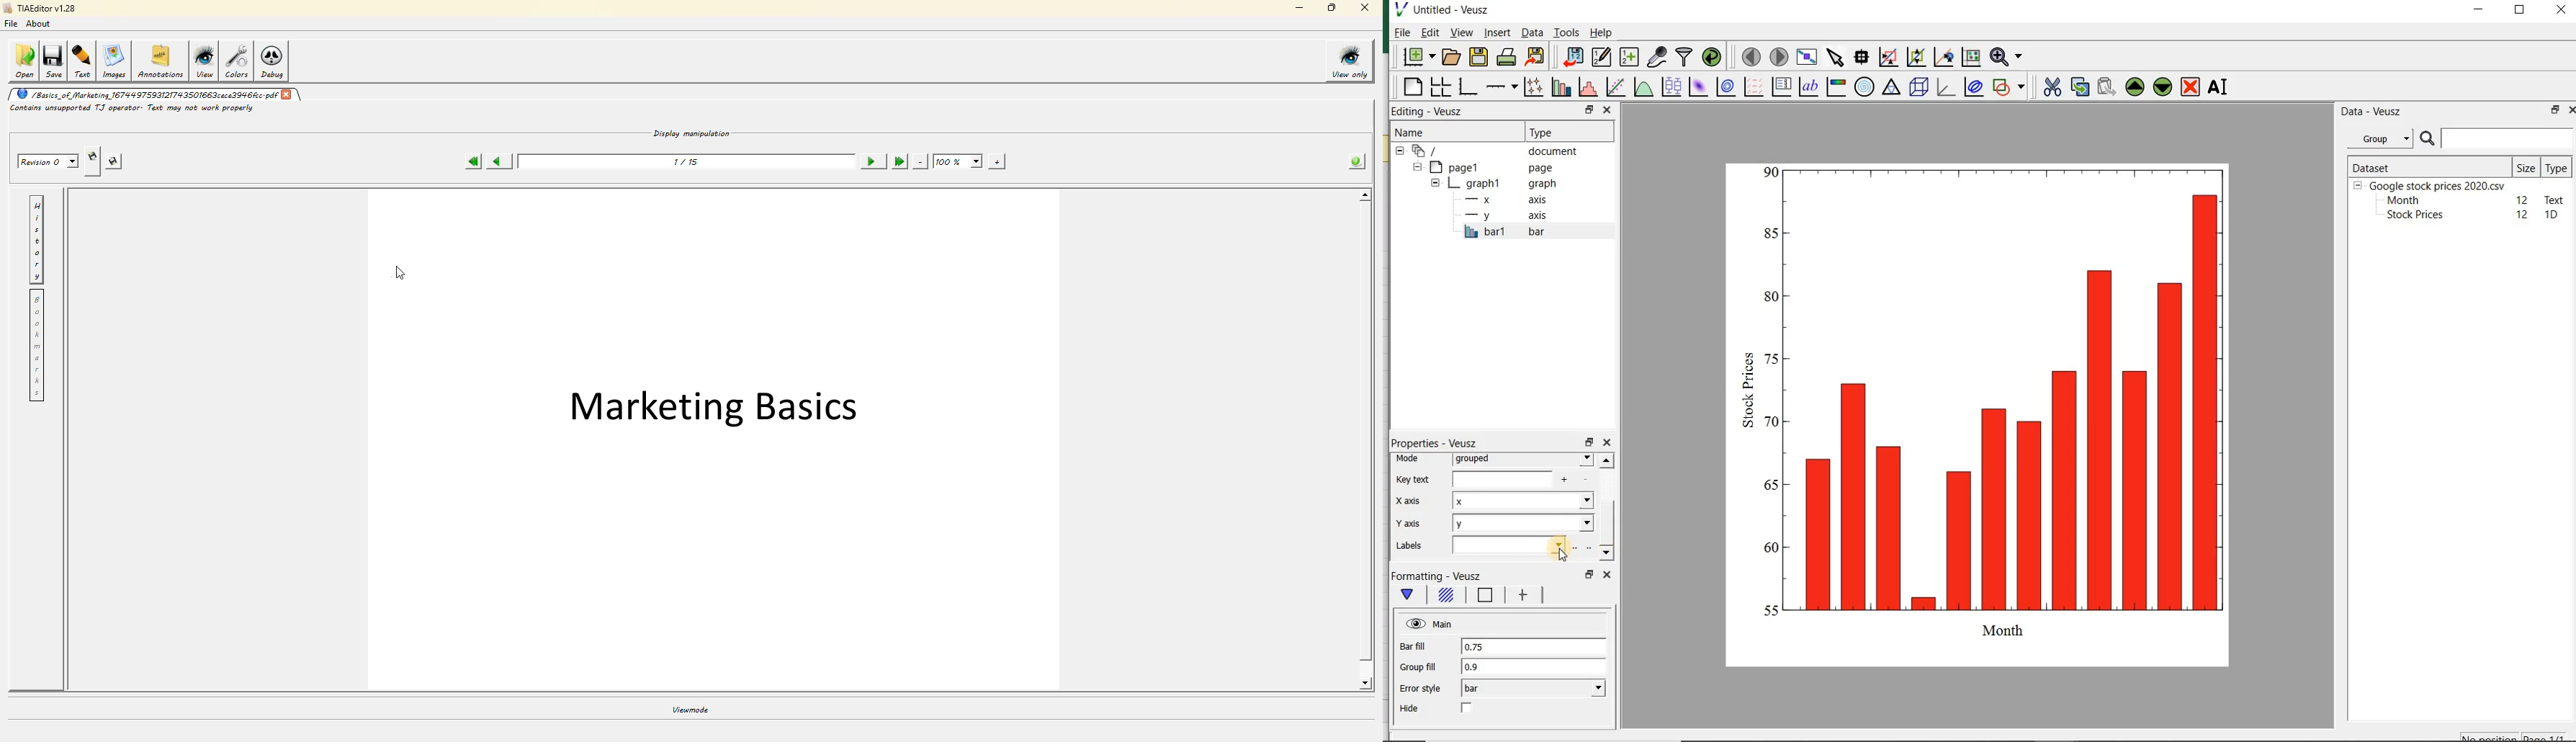  I want to click on ternary graph, so click(1891, 88).